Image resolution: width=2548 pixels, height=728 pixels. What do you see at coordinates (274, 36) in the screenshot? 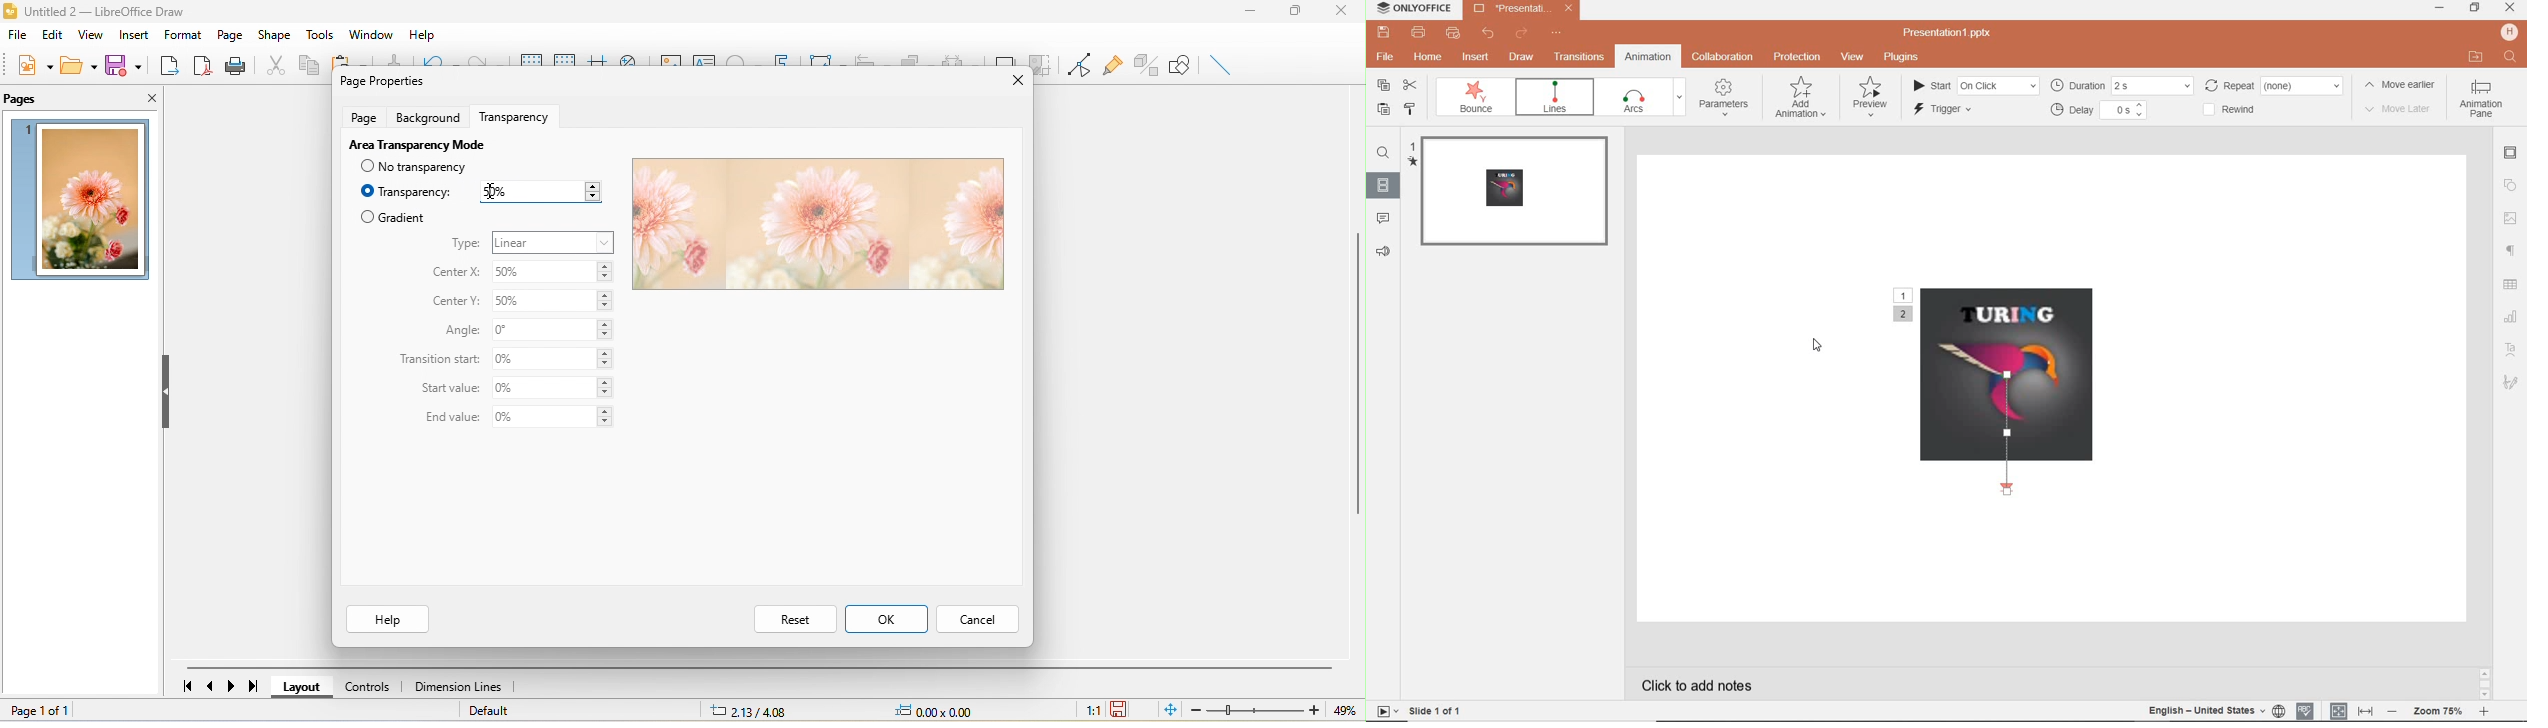
I see `shape` at bounding box center [274, 36].